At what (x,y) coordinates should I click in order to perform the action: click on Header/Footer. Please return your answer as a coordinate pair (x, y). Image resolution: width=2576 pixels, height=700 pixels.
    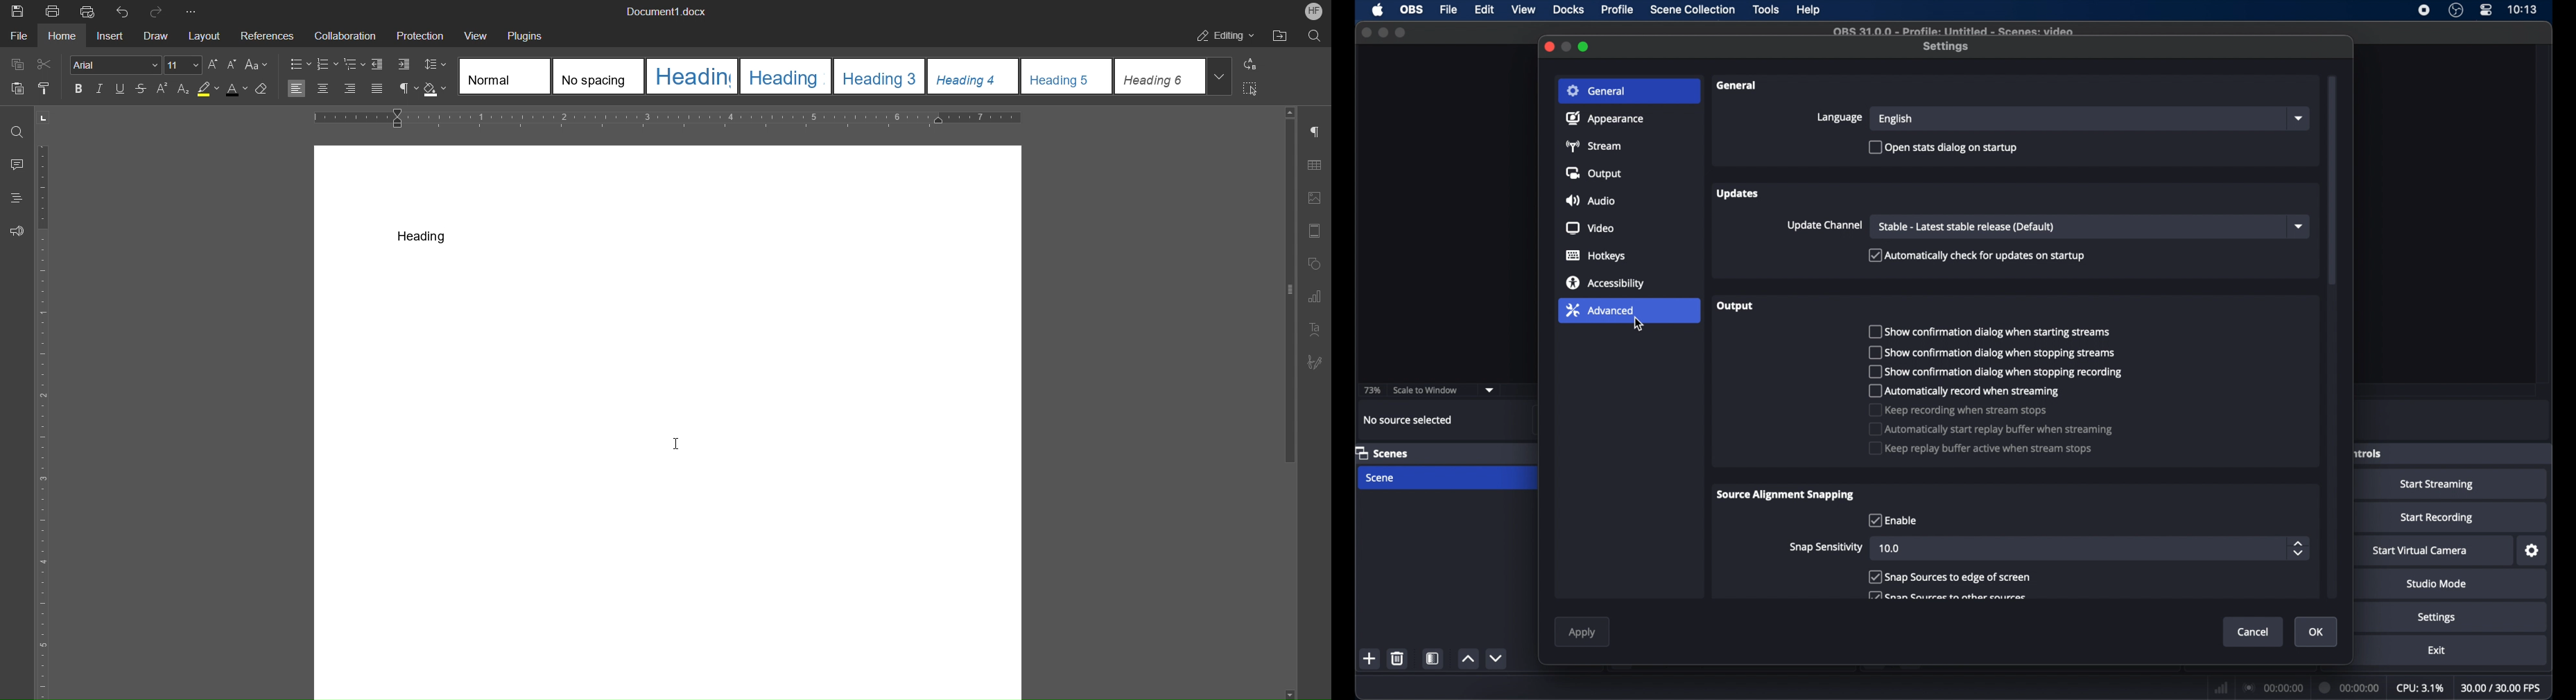
    Looking at the image, I should click on (1315, 231).